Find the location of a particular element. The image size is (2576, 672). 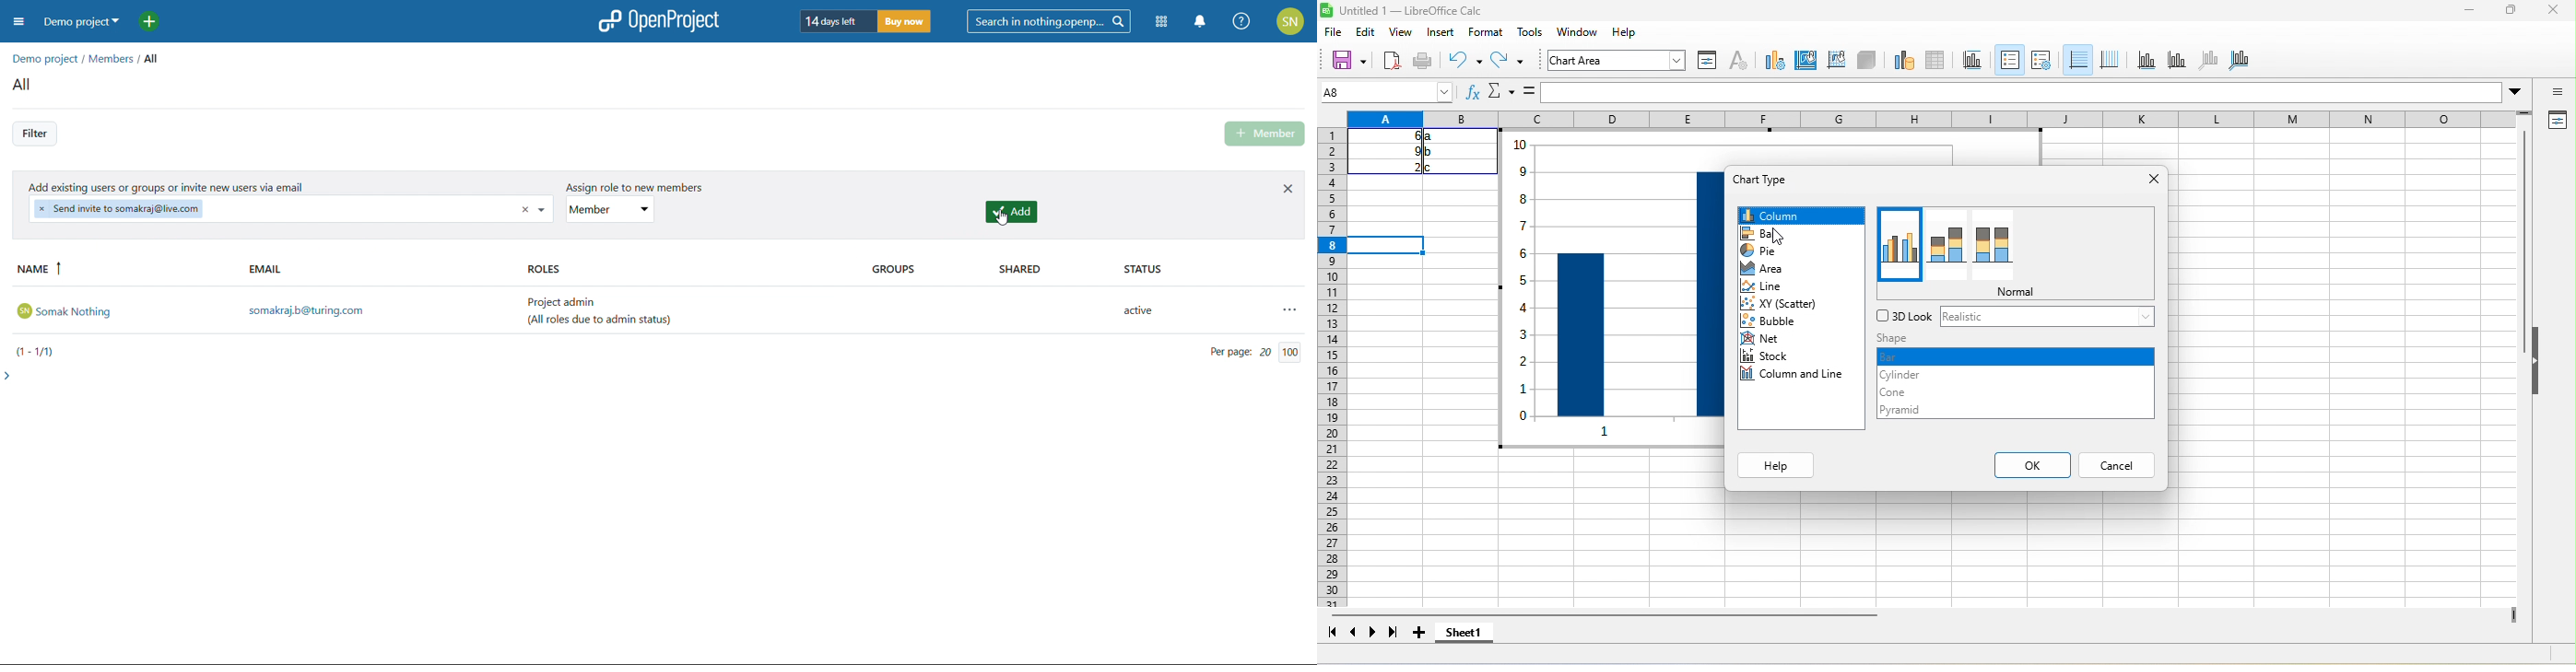

rows is located at coordinates (1335, 388).